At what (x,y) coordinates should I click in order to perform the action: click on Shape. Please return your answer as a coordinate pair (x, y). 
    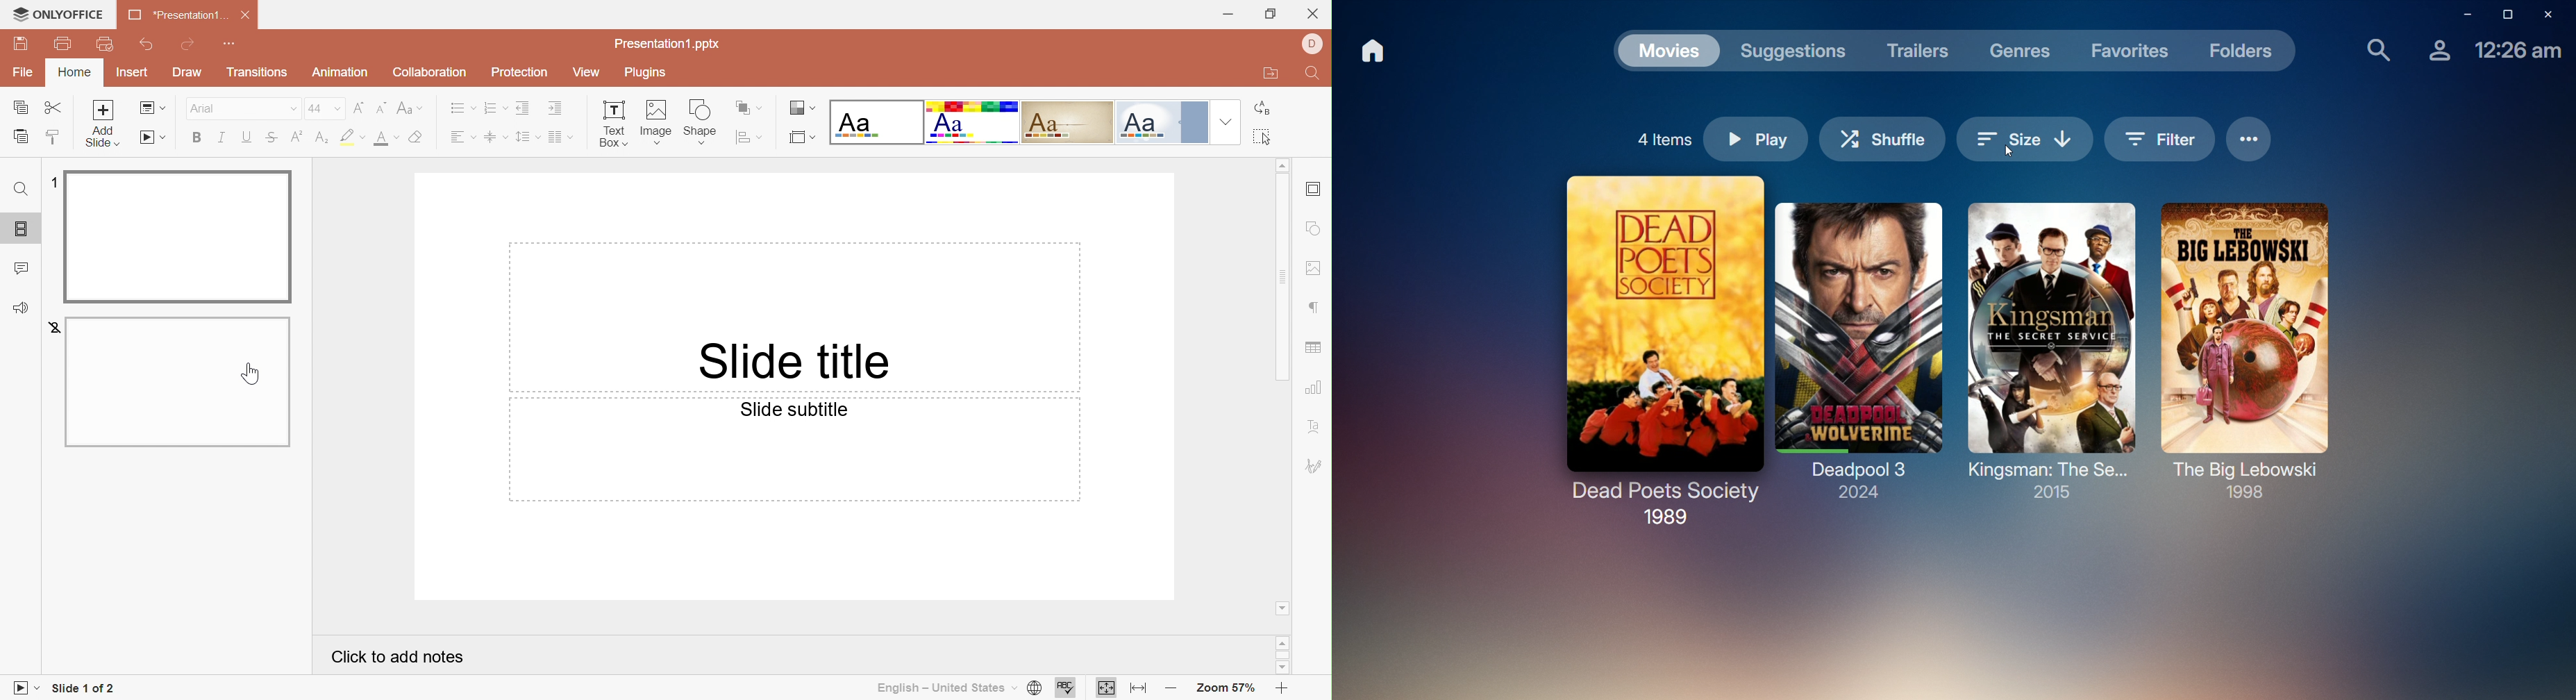
    Looking at the image, I should click on (702, 123).